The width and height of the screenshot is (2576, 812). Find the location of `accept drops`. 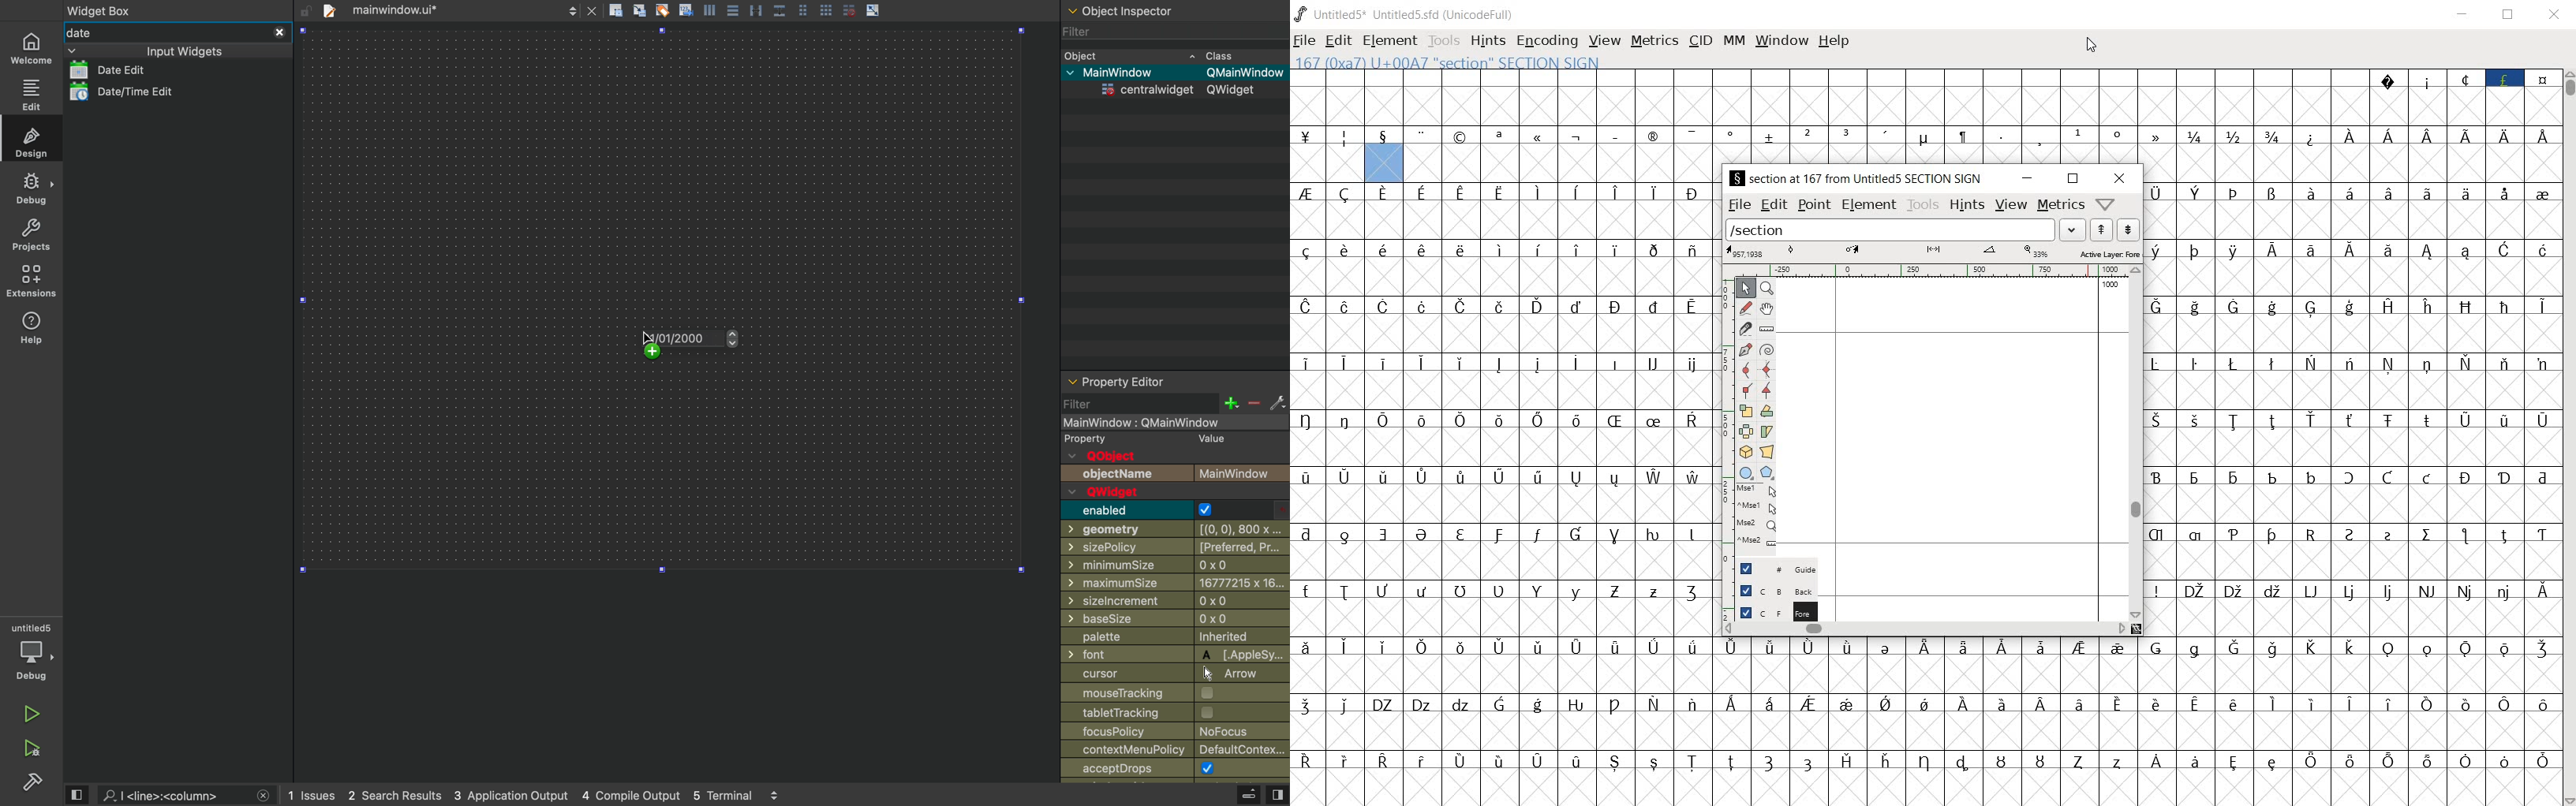

accept drops is located at coordinates (1170, 768).